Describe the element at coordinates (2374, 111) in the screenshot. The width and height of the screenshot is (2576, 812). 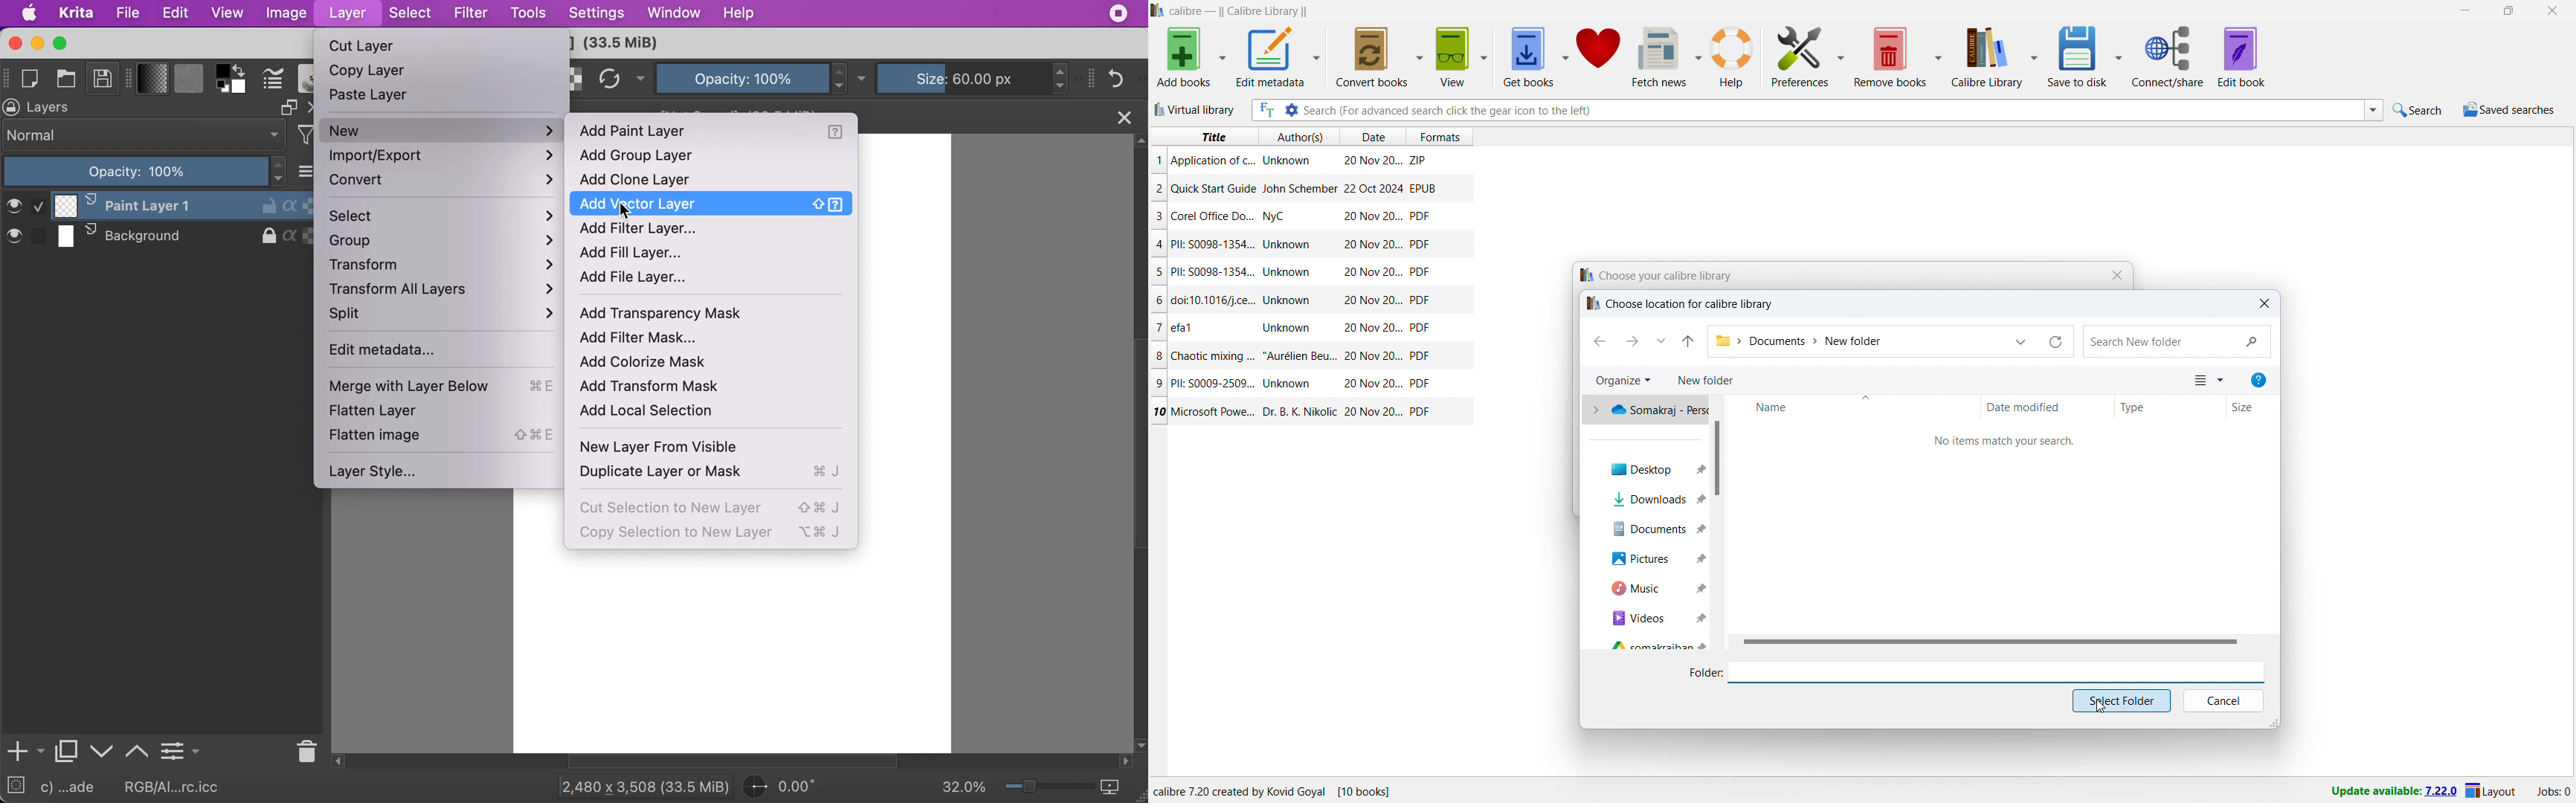
I see `search history` at that location.